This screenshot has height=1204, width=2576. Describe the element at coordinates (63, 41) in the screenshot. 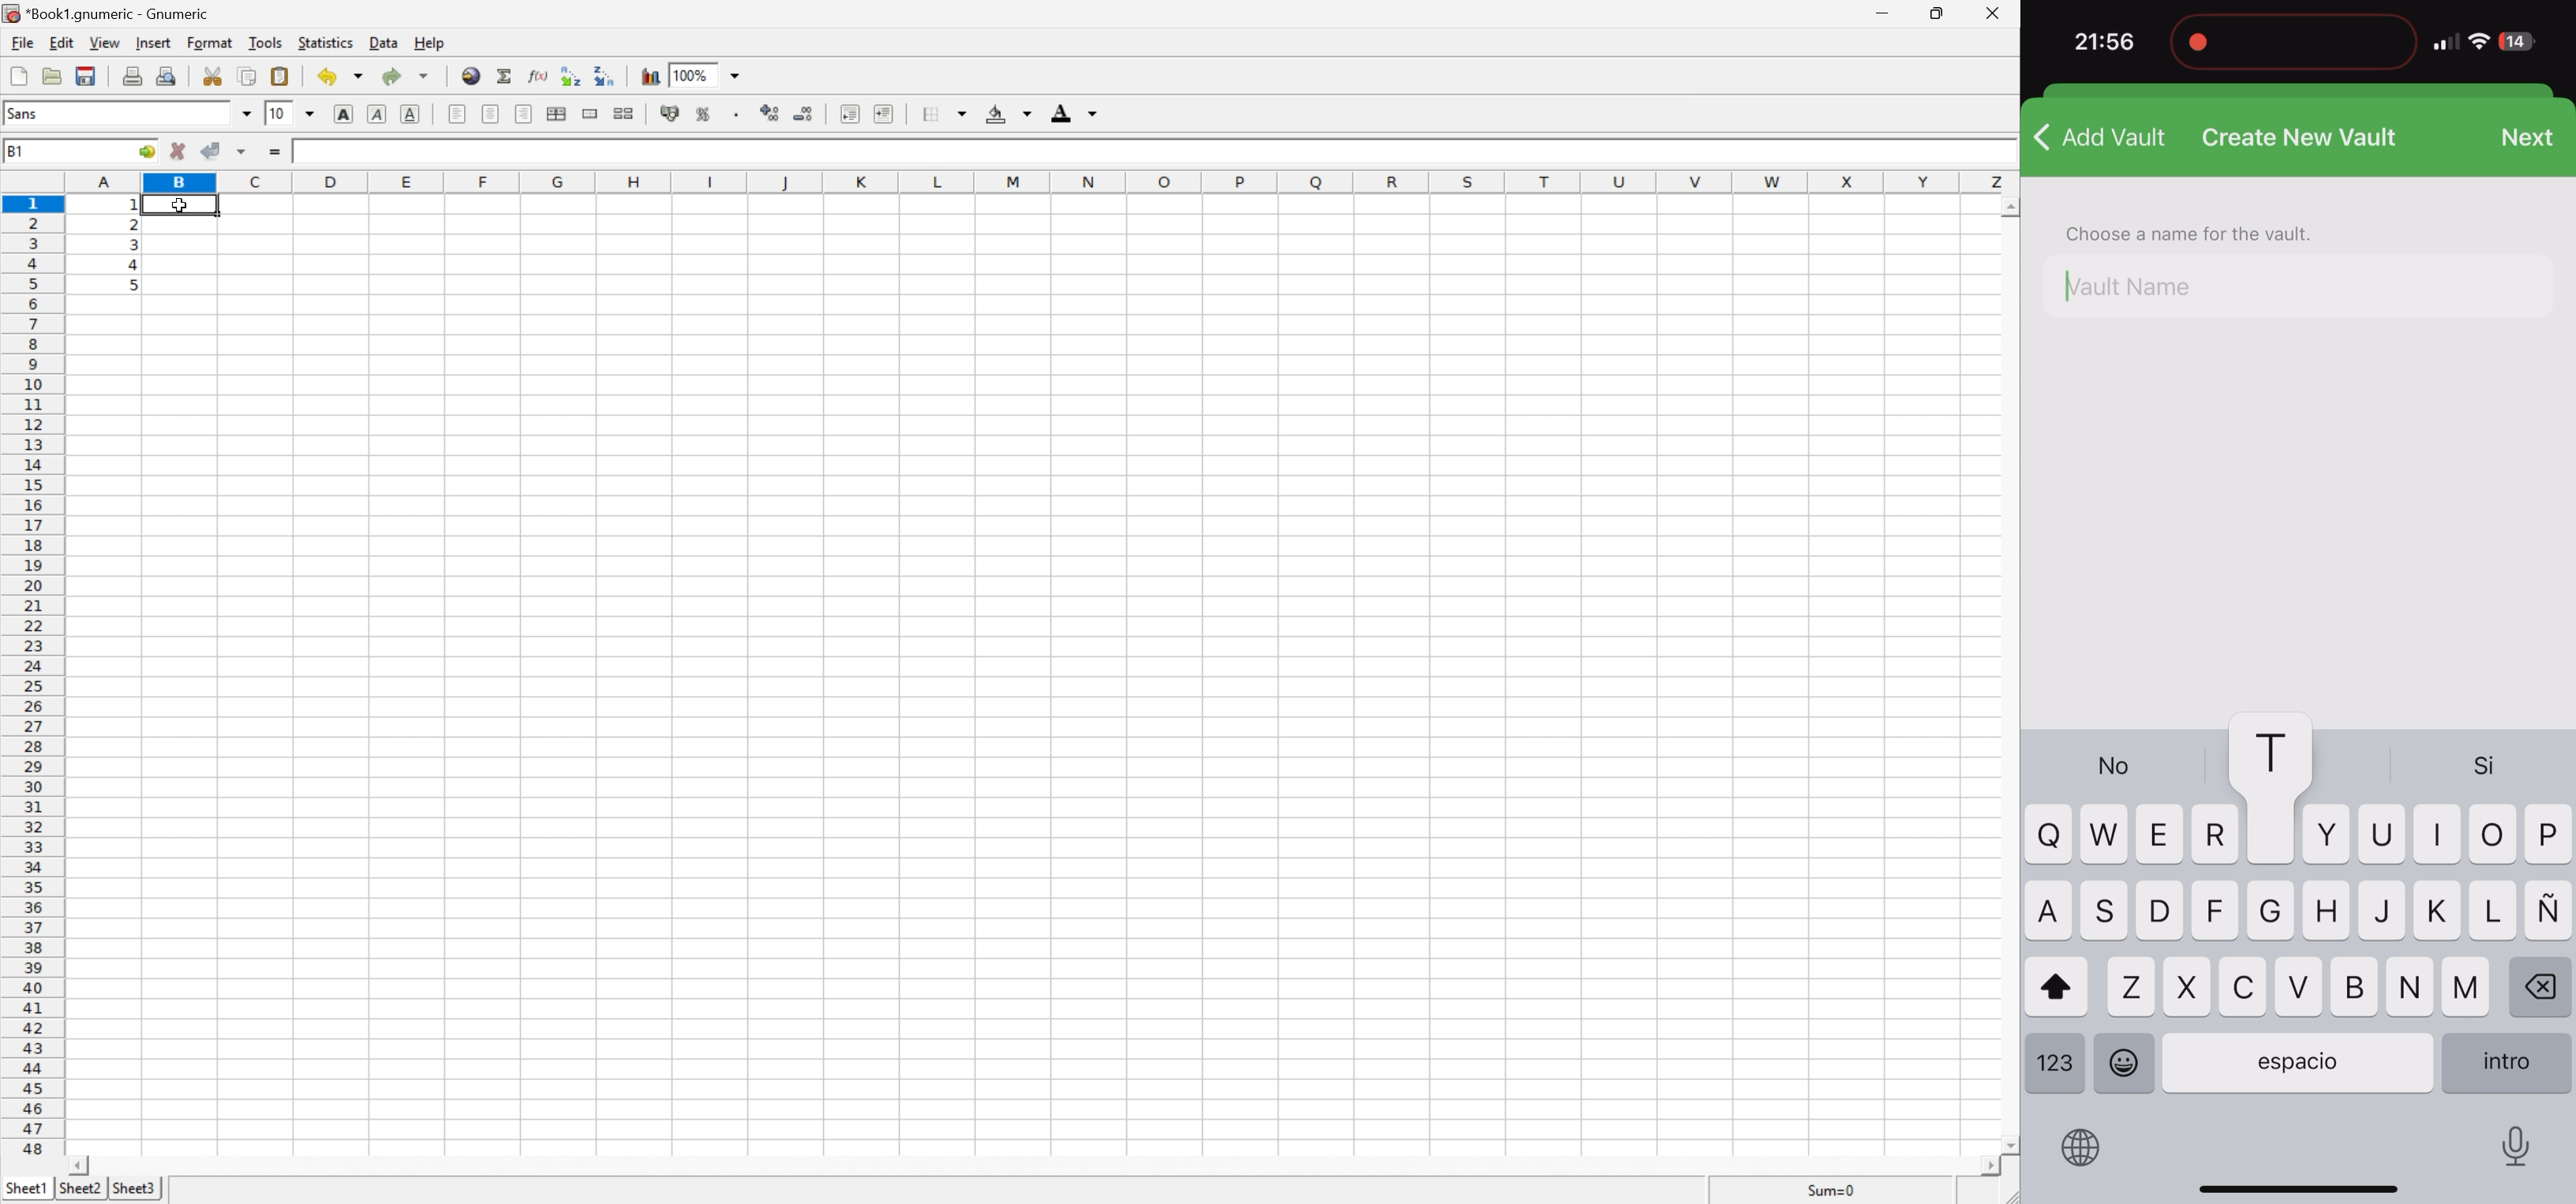

I see `Edit` at that location.